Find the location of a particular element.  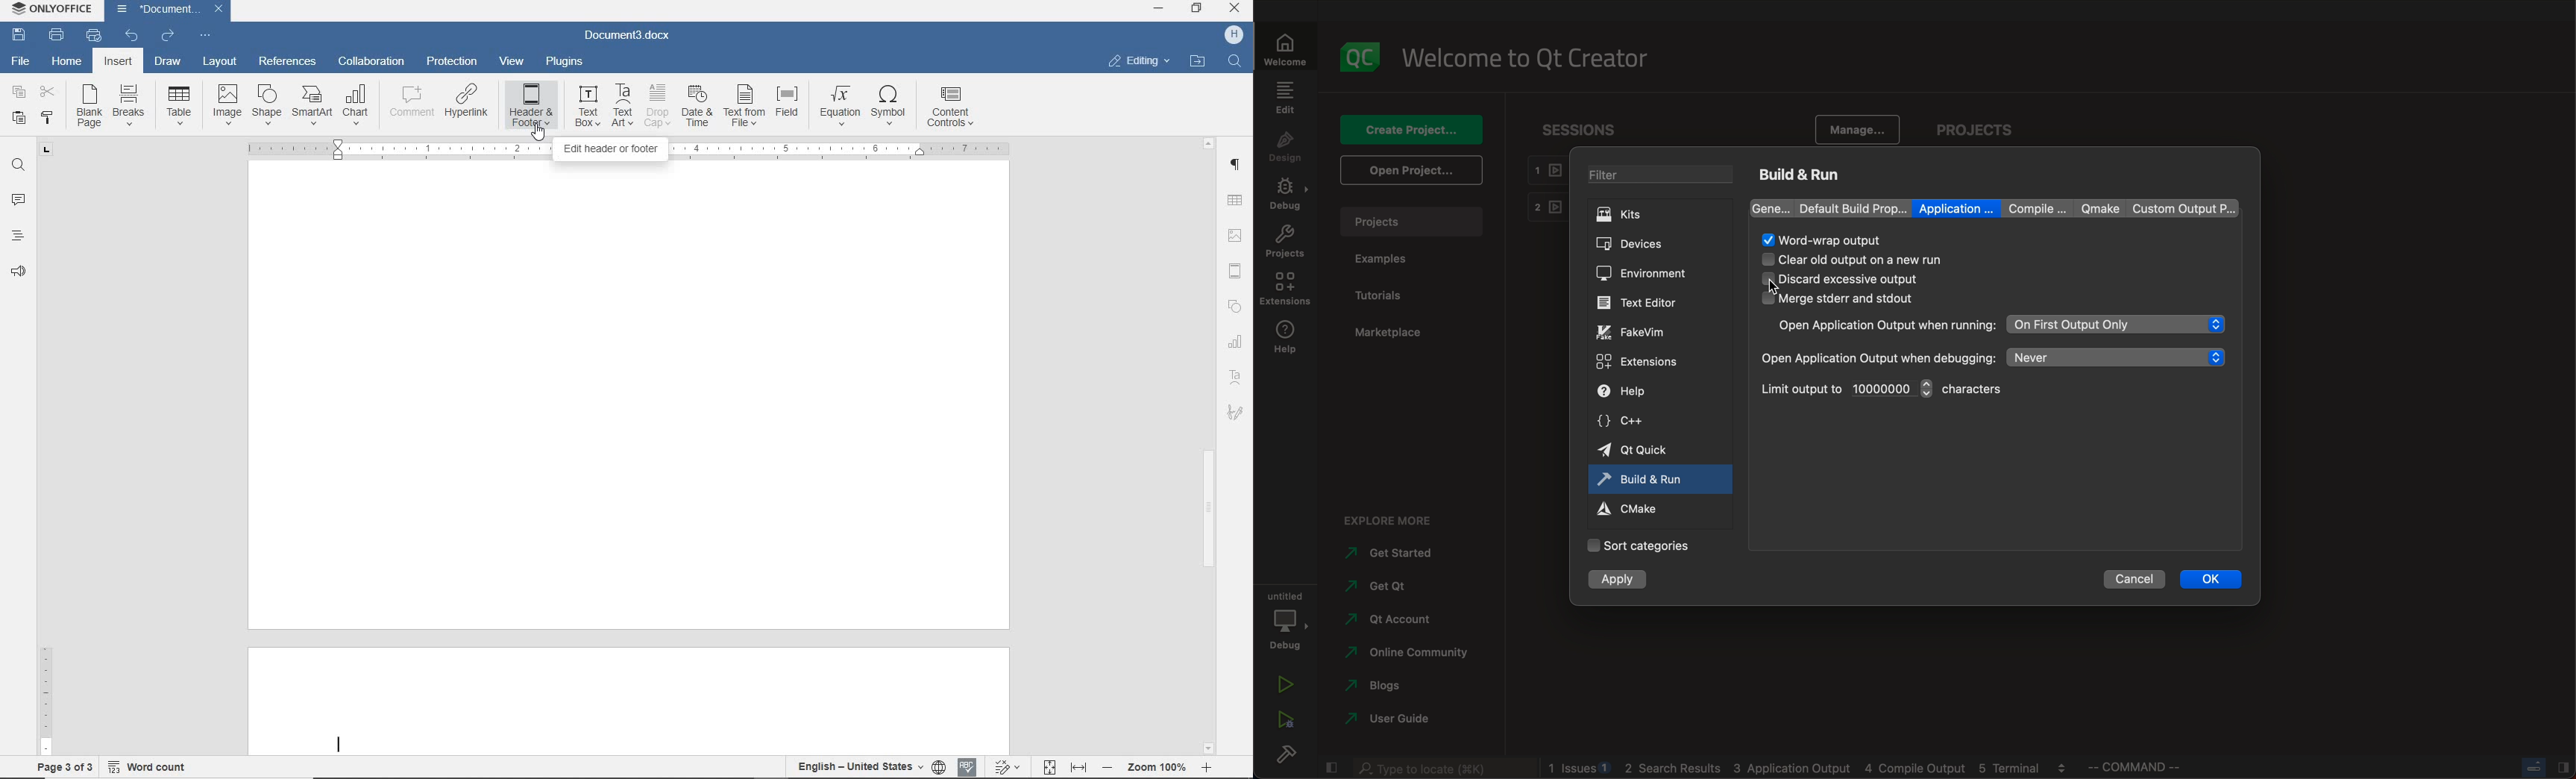

SYMBOL is located at coordinates (891, 104).